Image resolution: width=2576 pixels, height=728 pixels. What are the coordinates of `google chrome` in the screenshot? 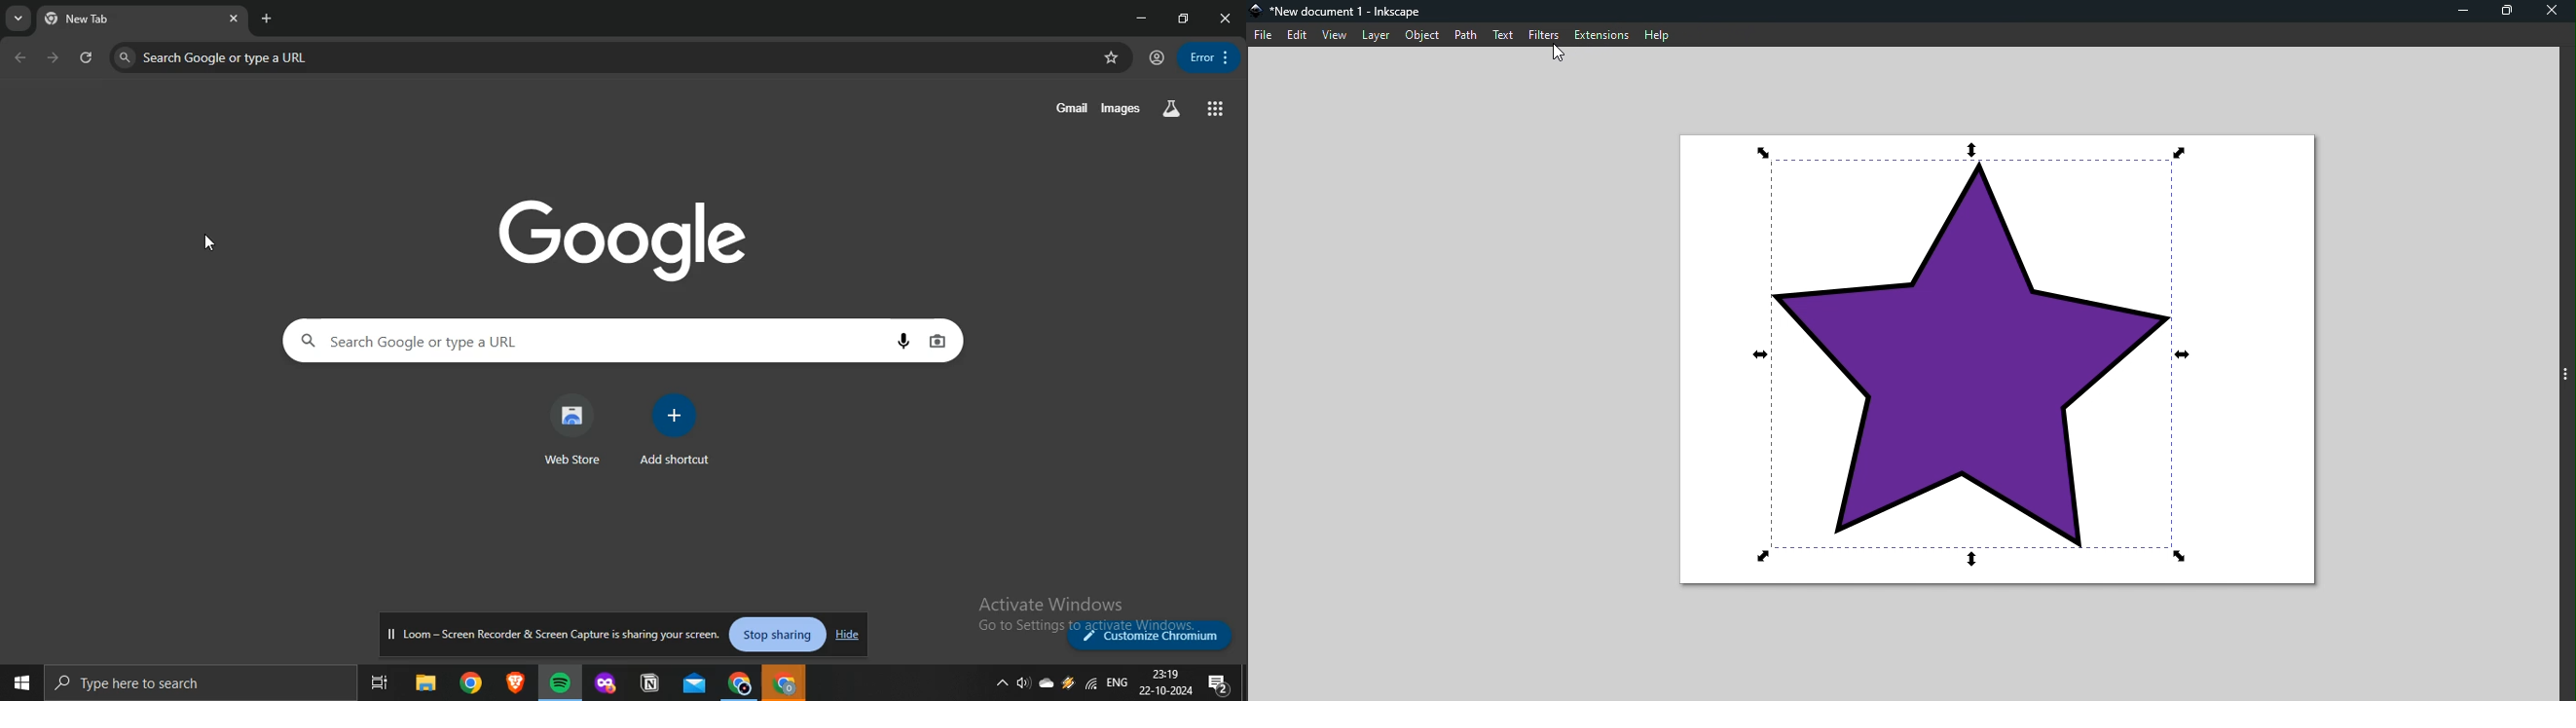 It's located at (471, 681).